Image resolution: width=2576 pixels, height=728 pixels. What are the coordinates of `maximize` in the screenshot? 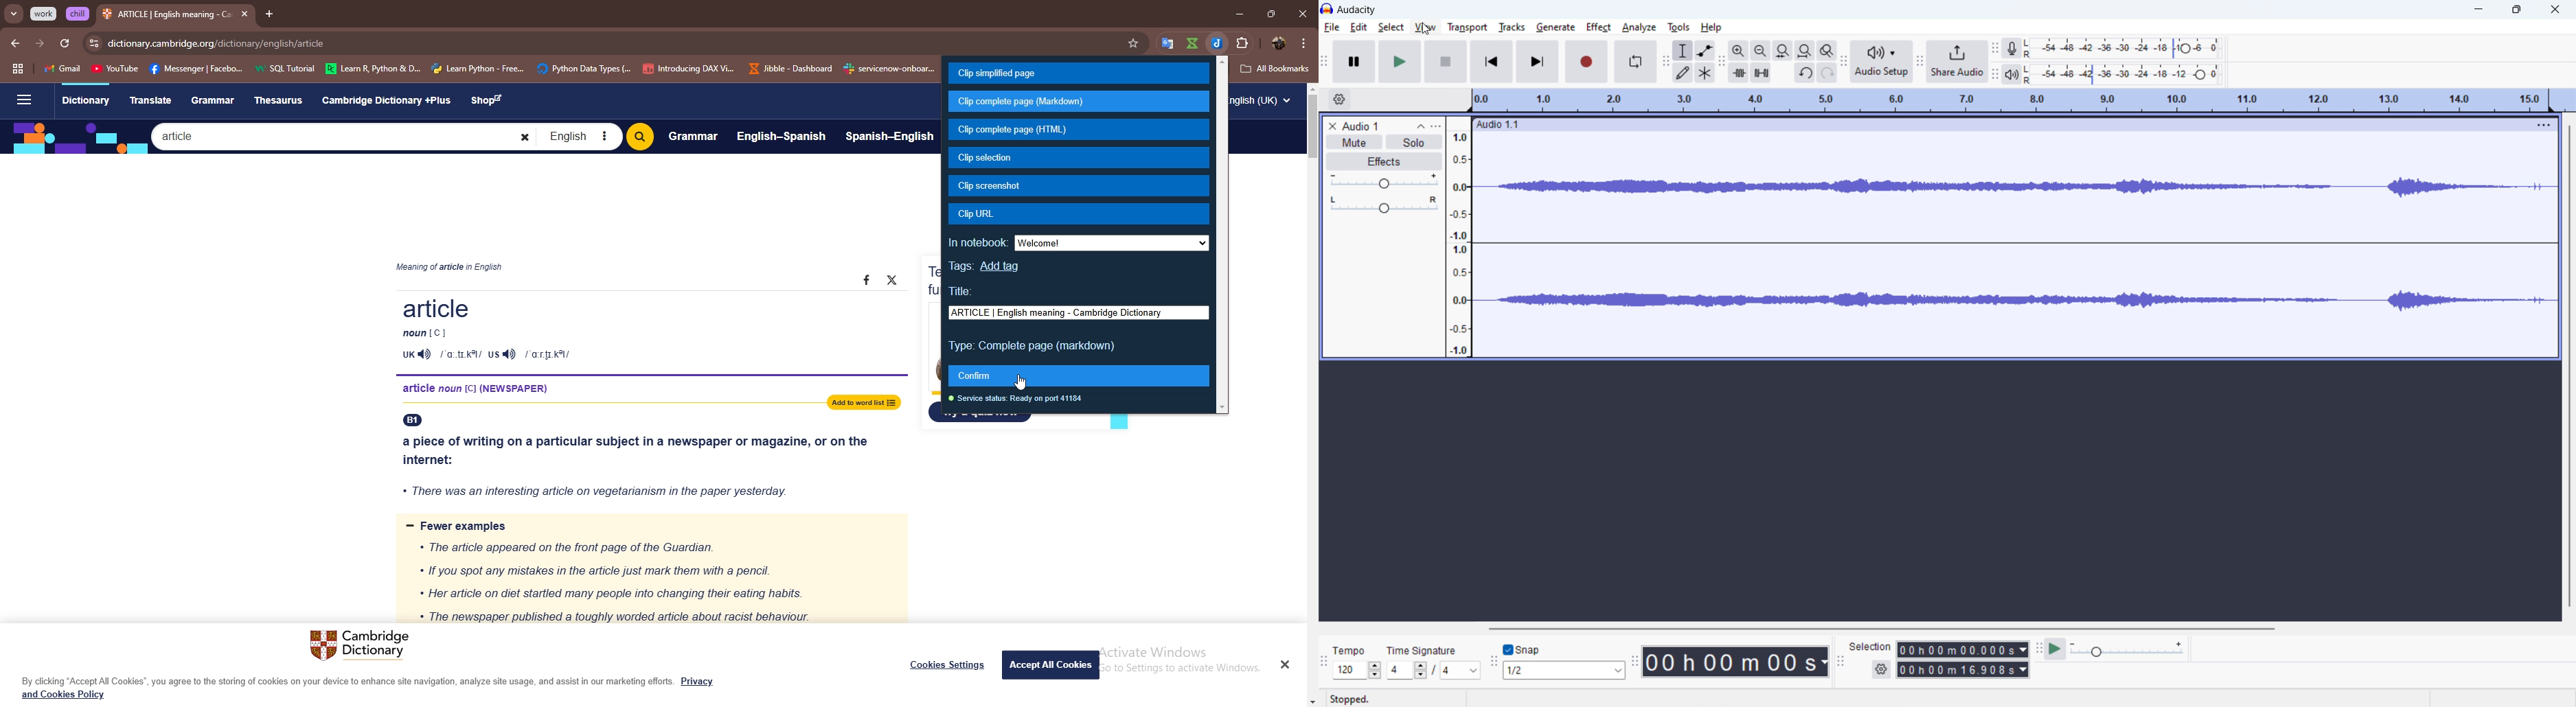 It's located at (2517, 9).